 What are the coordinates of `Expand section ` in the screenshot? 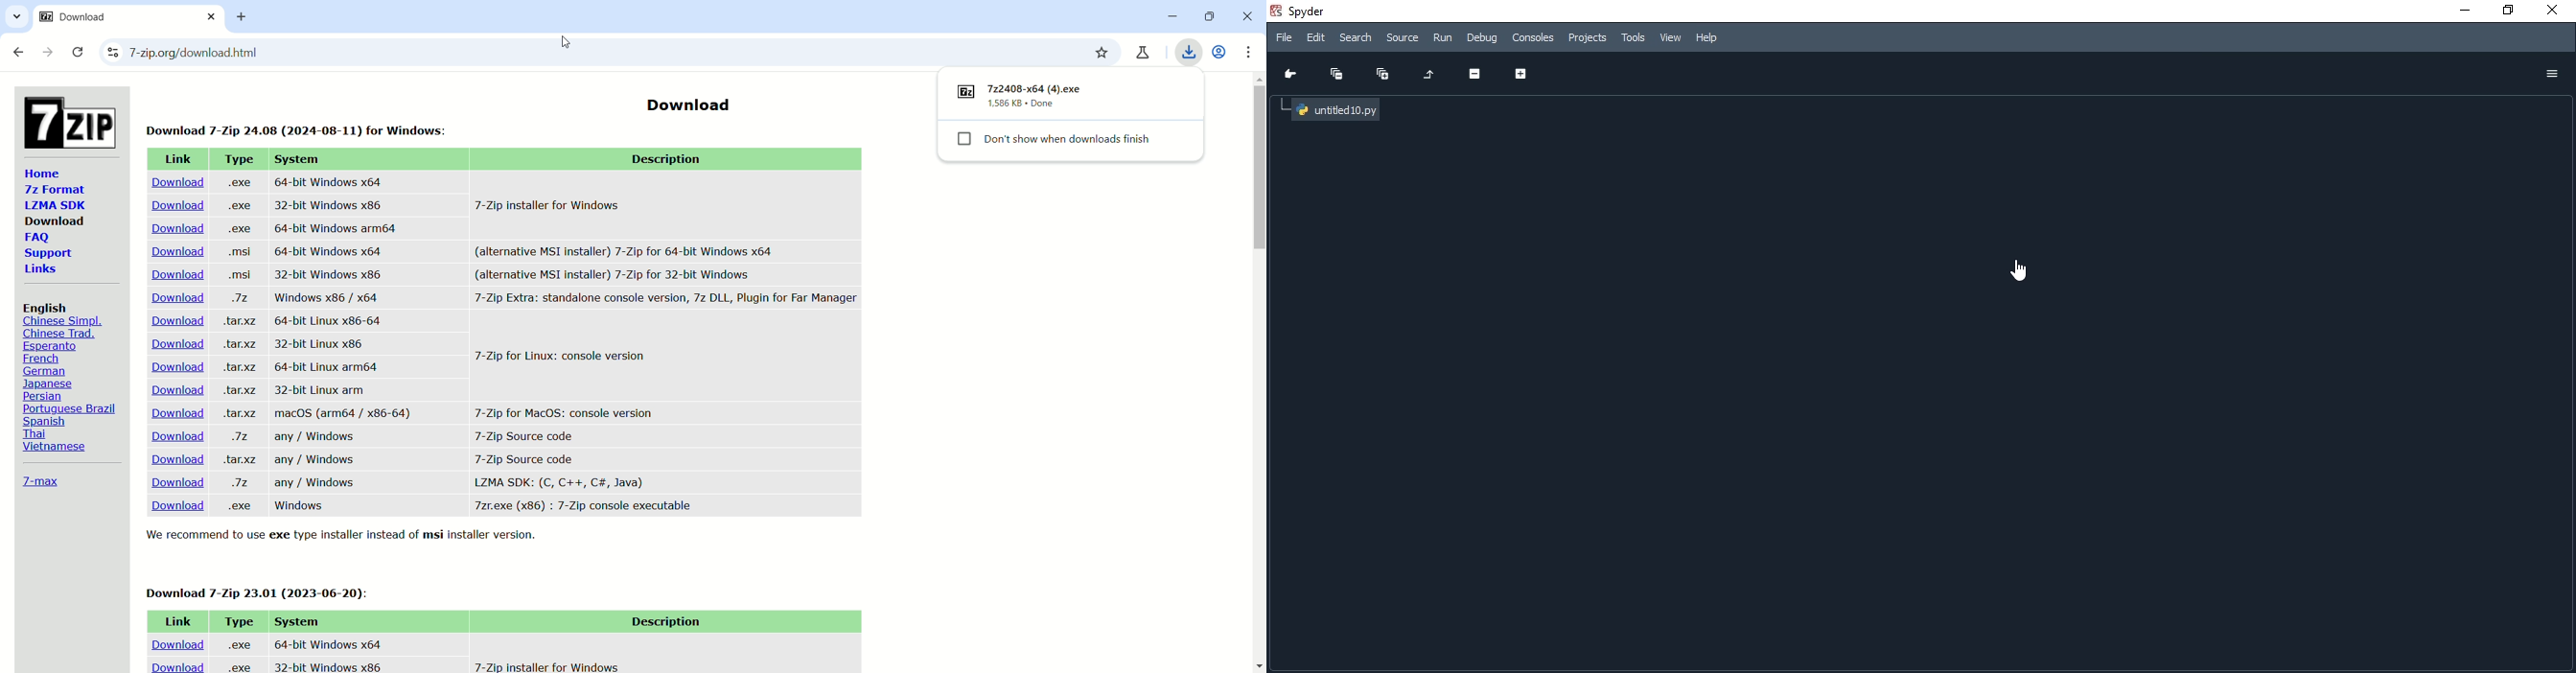 It's located at (1525, 76).